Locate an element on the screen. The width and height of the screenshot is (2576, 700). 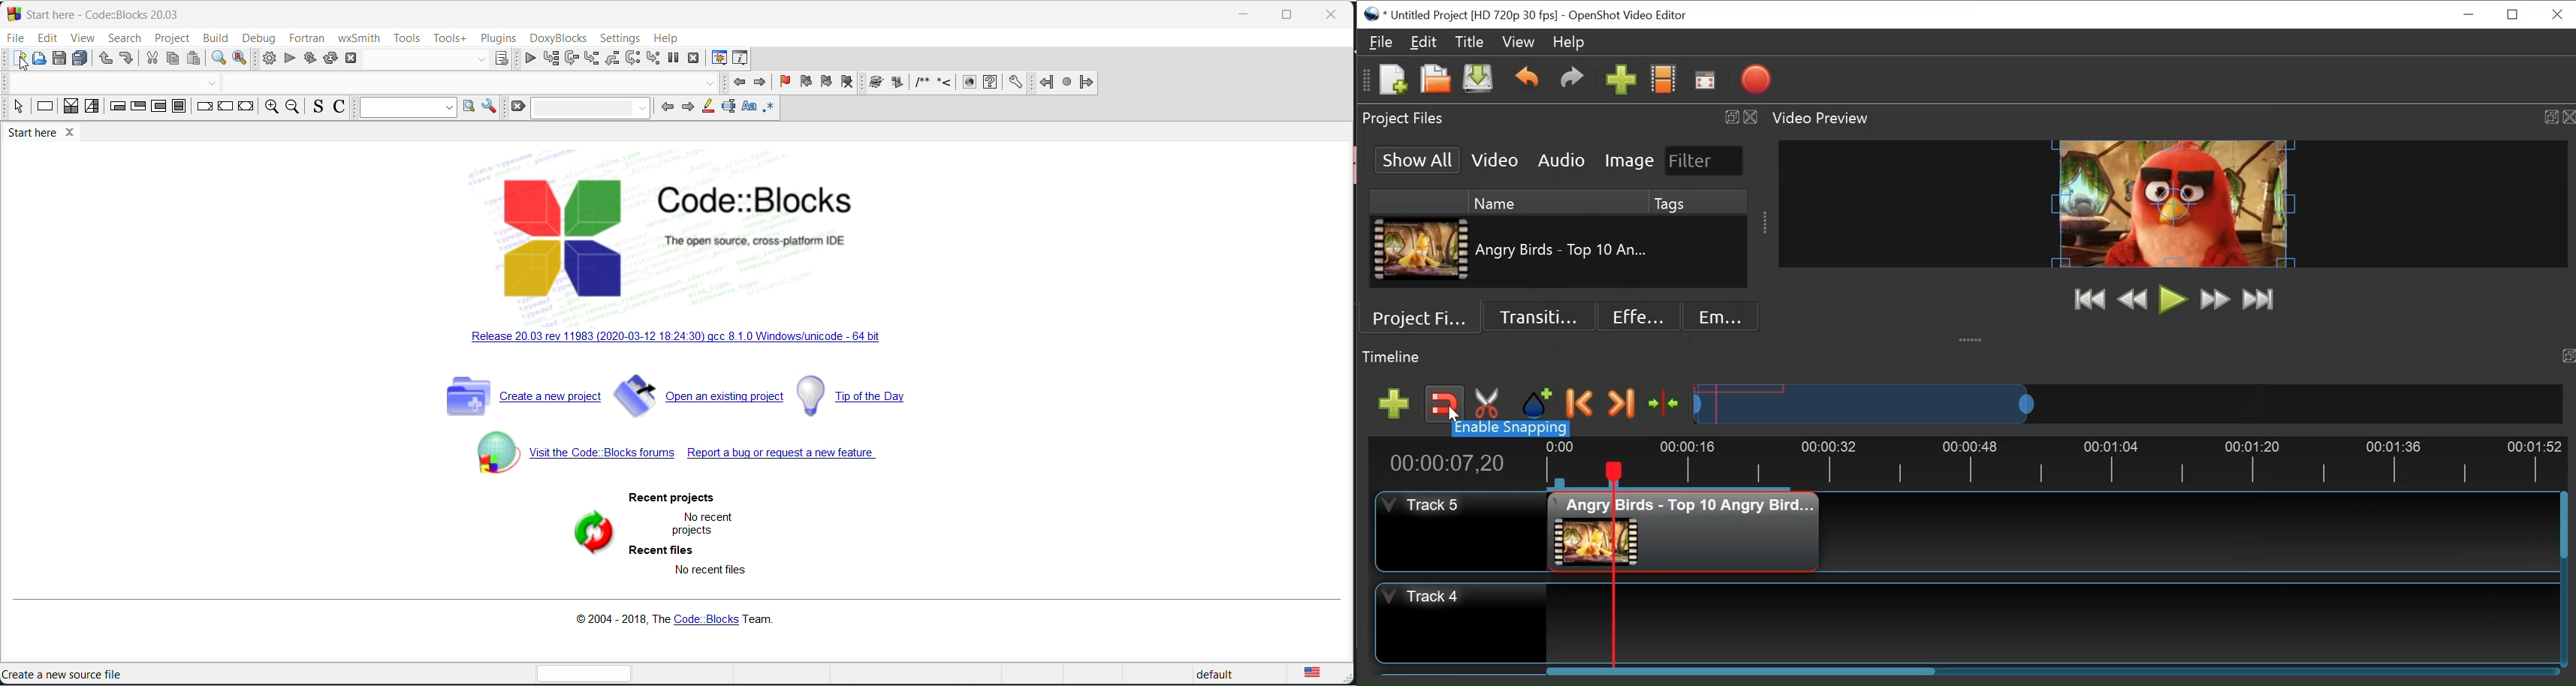
Insert comment block is located at coordinates (923, 83).